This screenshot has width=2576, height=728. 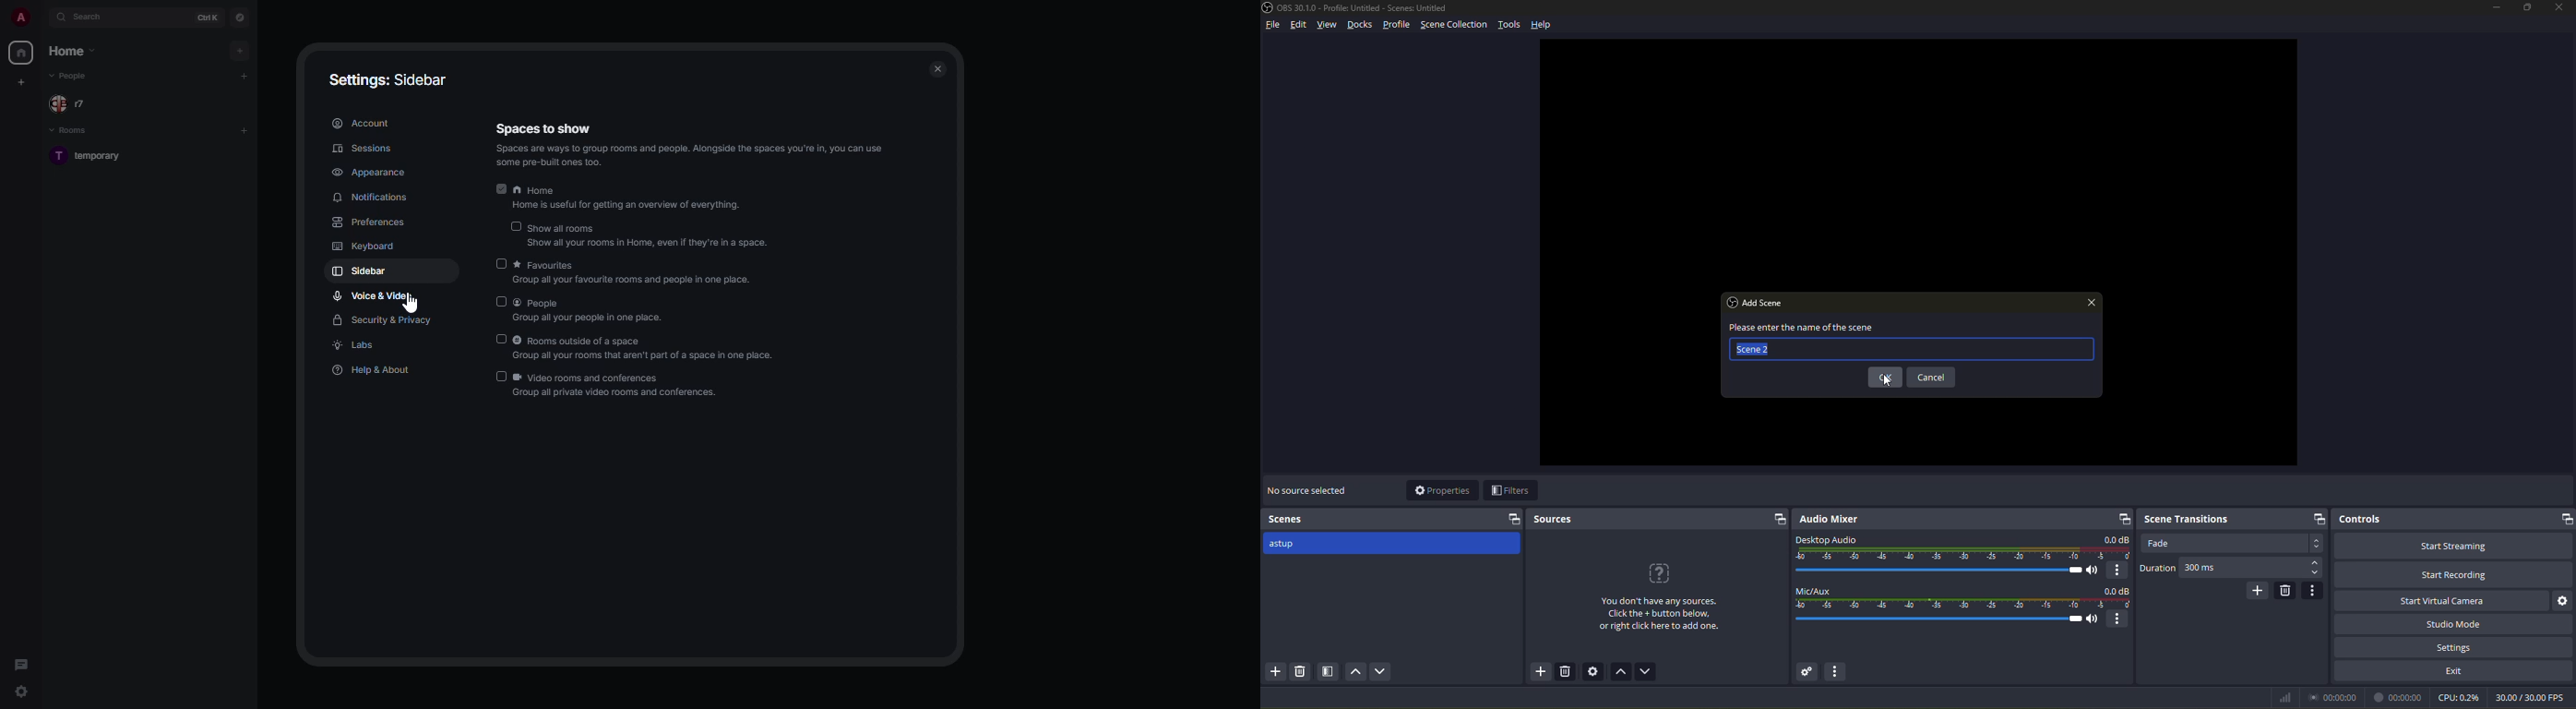 I want to click on rooms, so click(x=77, y=129).